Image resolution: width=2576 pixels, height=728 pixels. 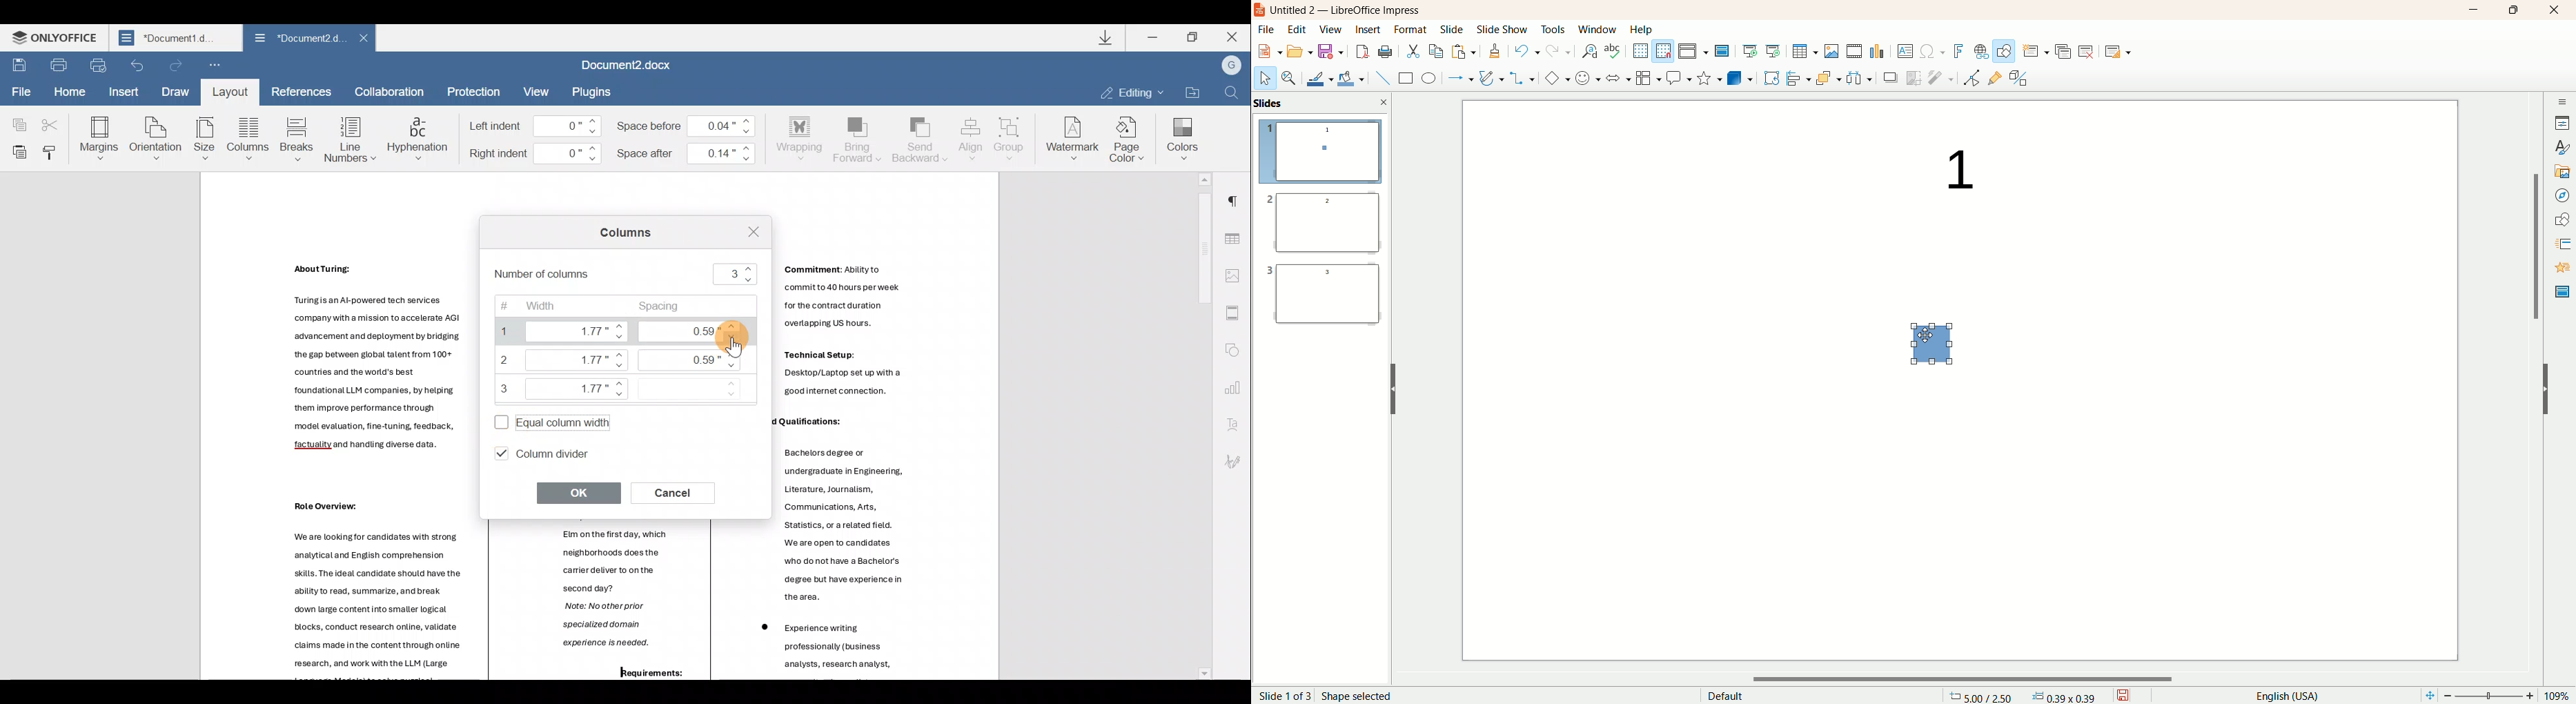 What do you see at coordinates (1320, 226) in the screenshot?
I see `slide 2` at bounding box center [1320, 226].